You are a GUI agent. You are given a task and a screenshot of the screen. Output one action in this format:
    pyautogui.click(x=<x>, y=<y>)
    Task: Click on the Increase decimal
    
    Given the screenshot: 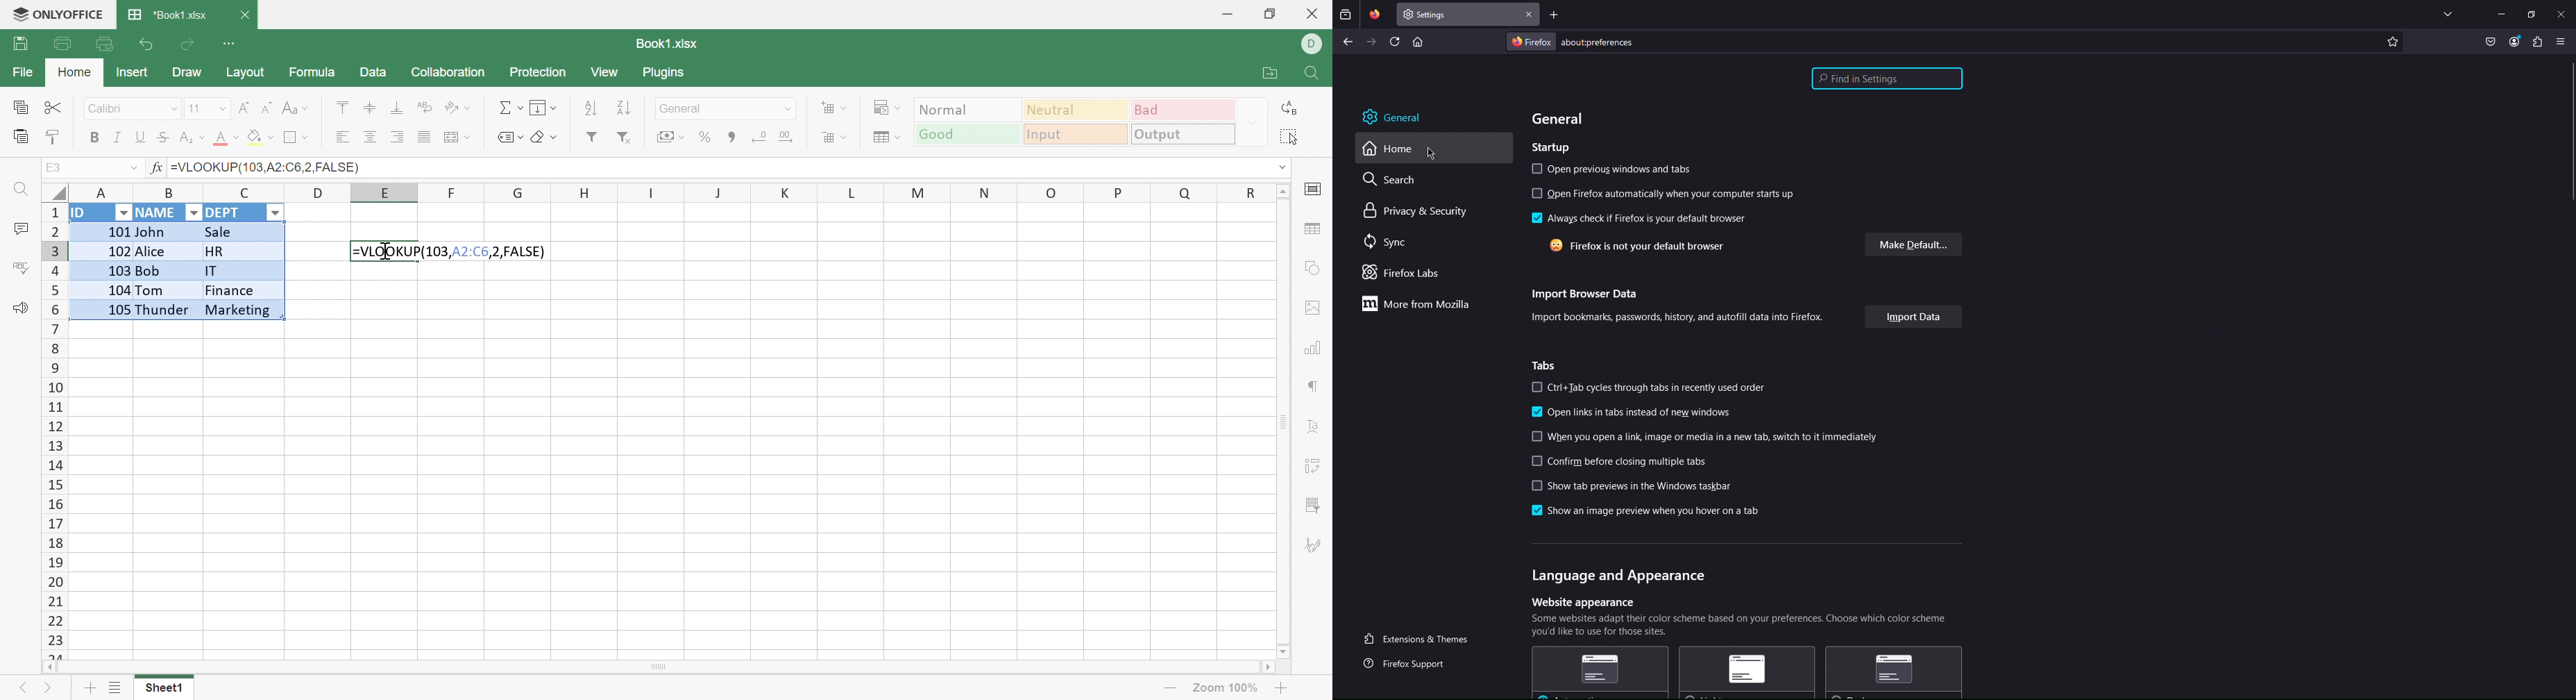 What is the action you would take?
    pyautogui.click(x=789, y=138)
    